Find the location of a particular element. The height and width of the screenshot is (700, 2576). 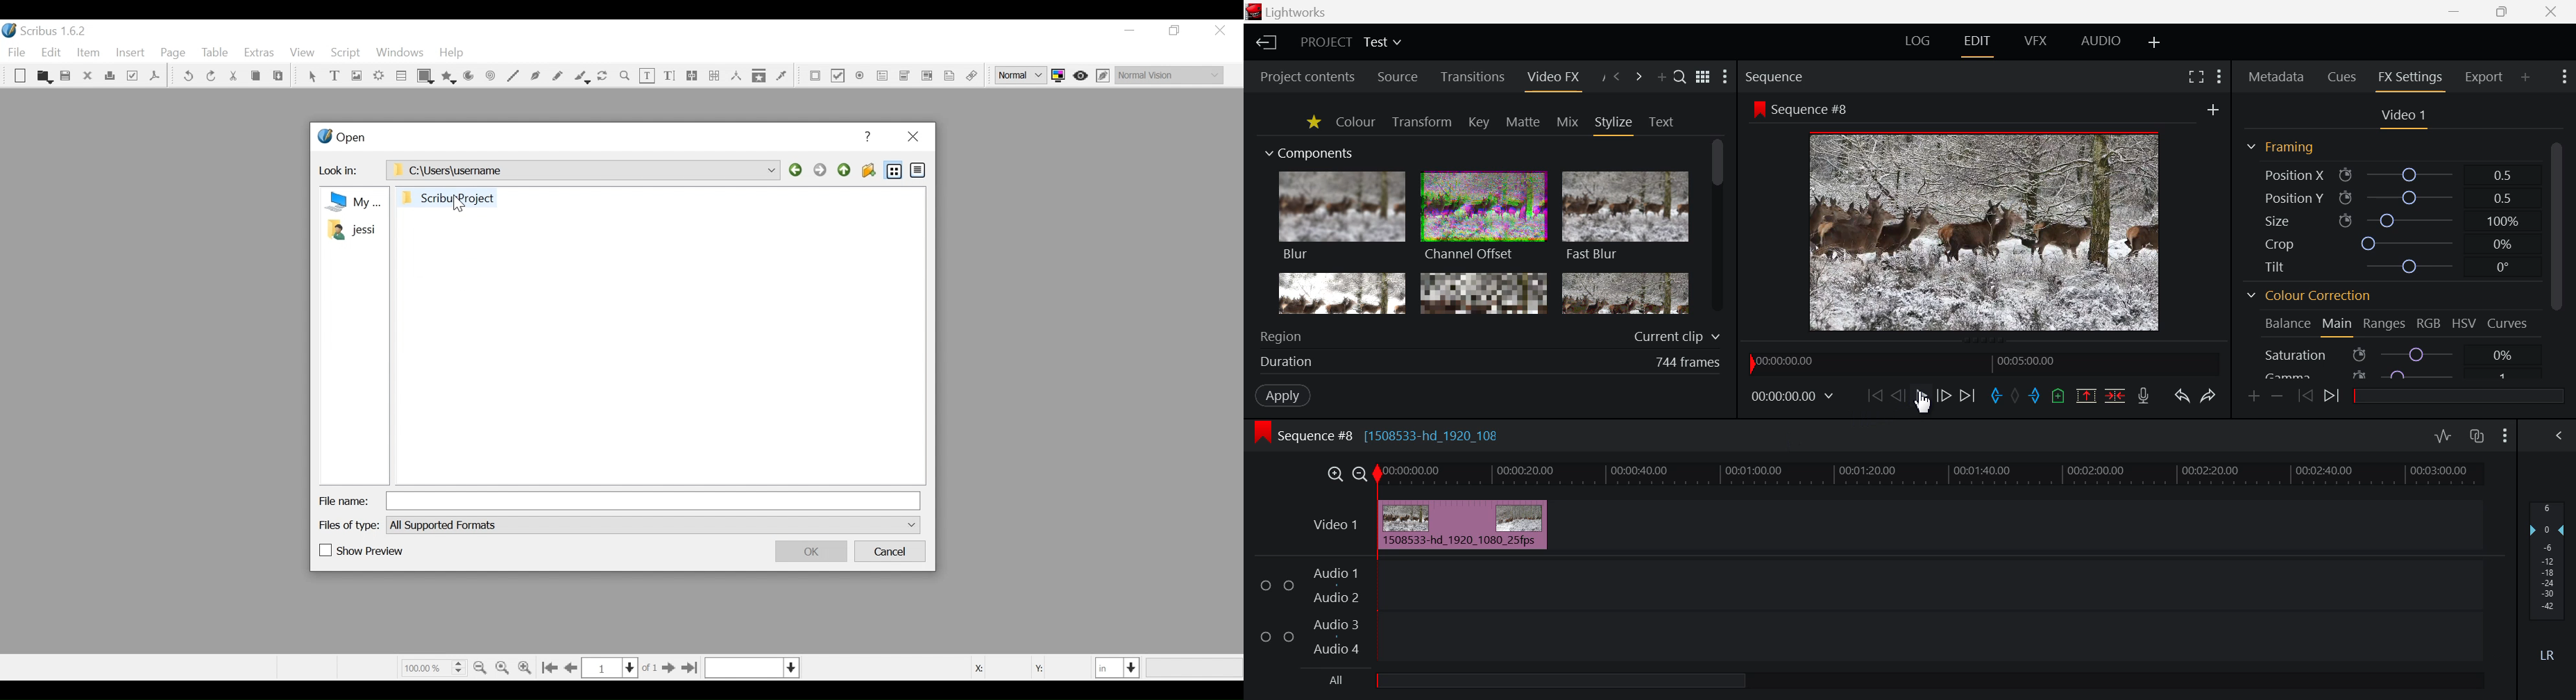

Help is located at coordinates (870, 137).